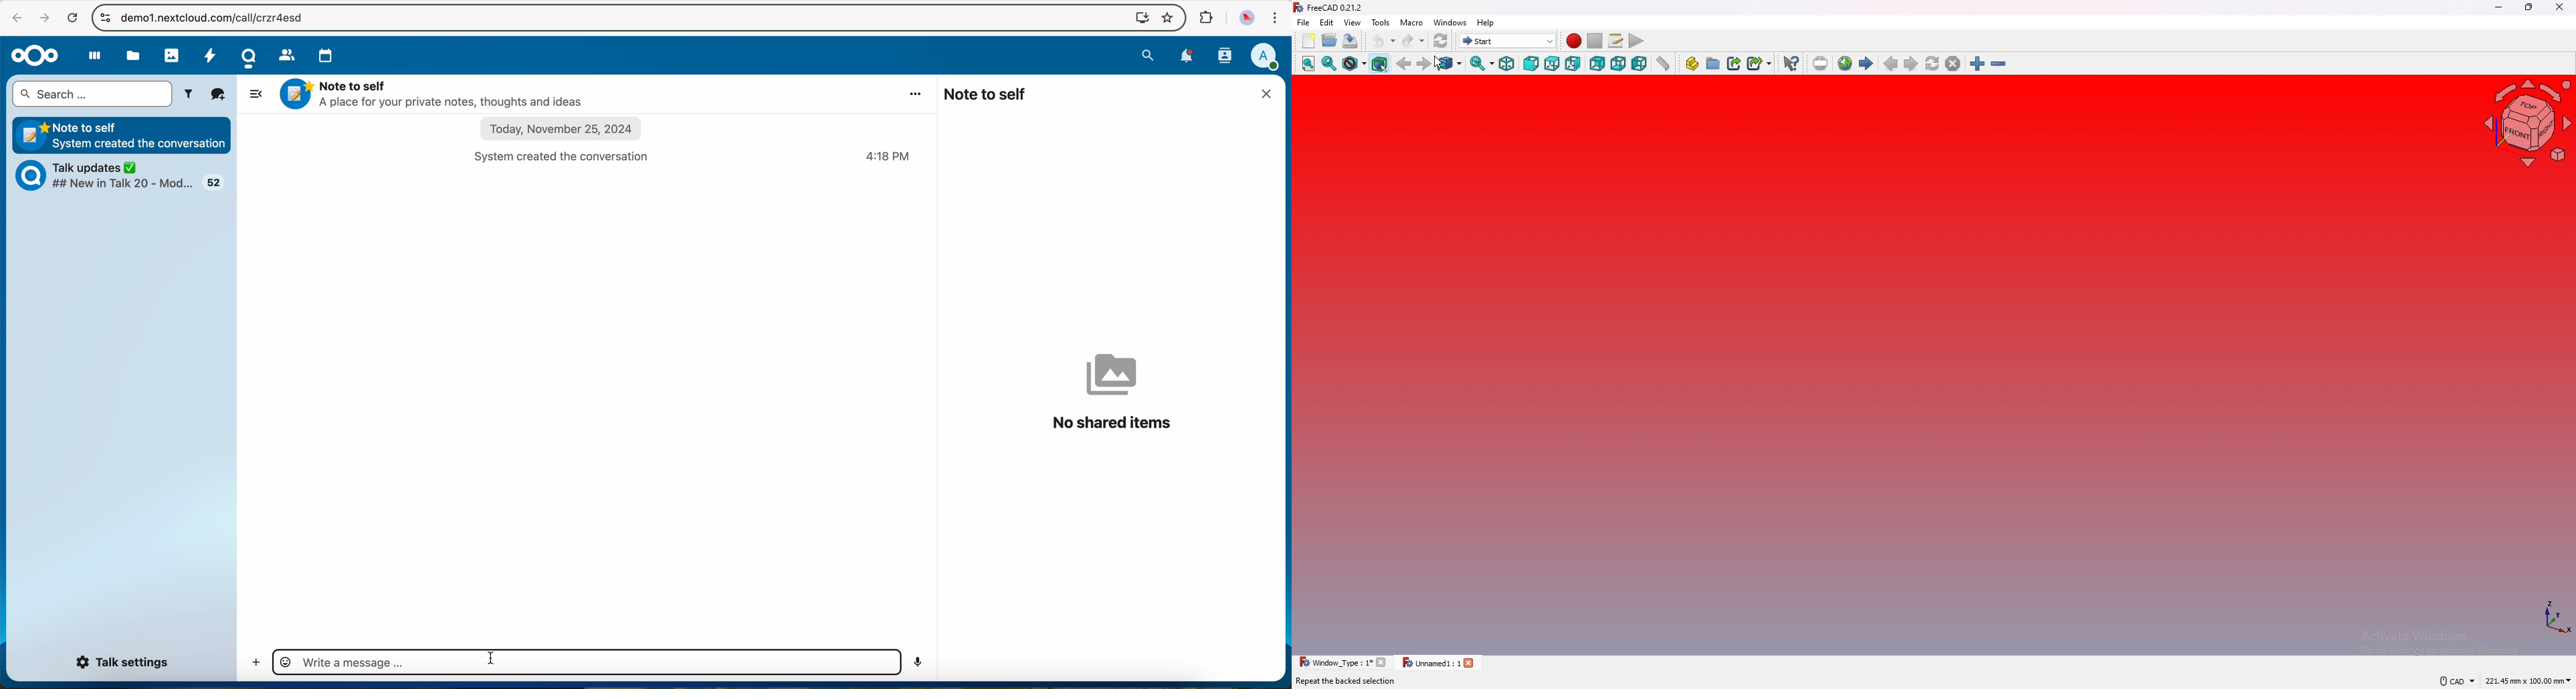  I want to click on photos, so click(171, 54).